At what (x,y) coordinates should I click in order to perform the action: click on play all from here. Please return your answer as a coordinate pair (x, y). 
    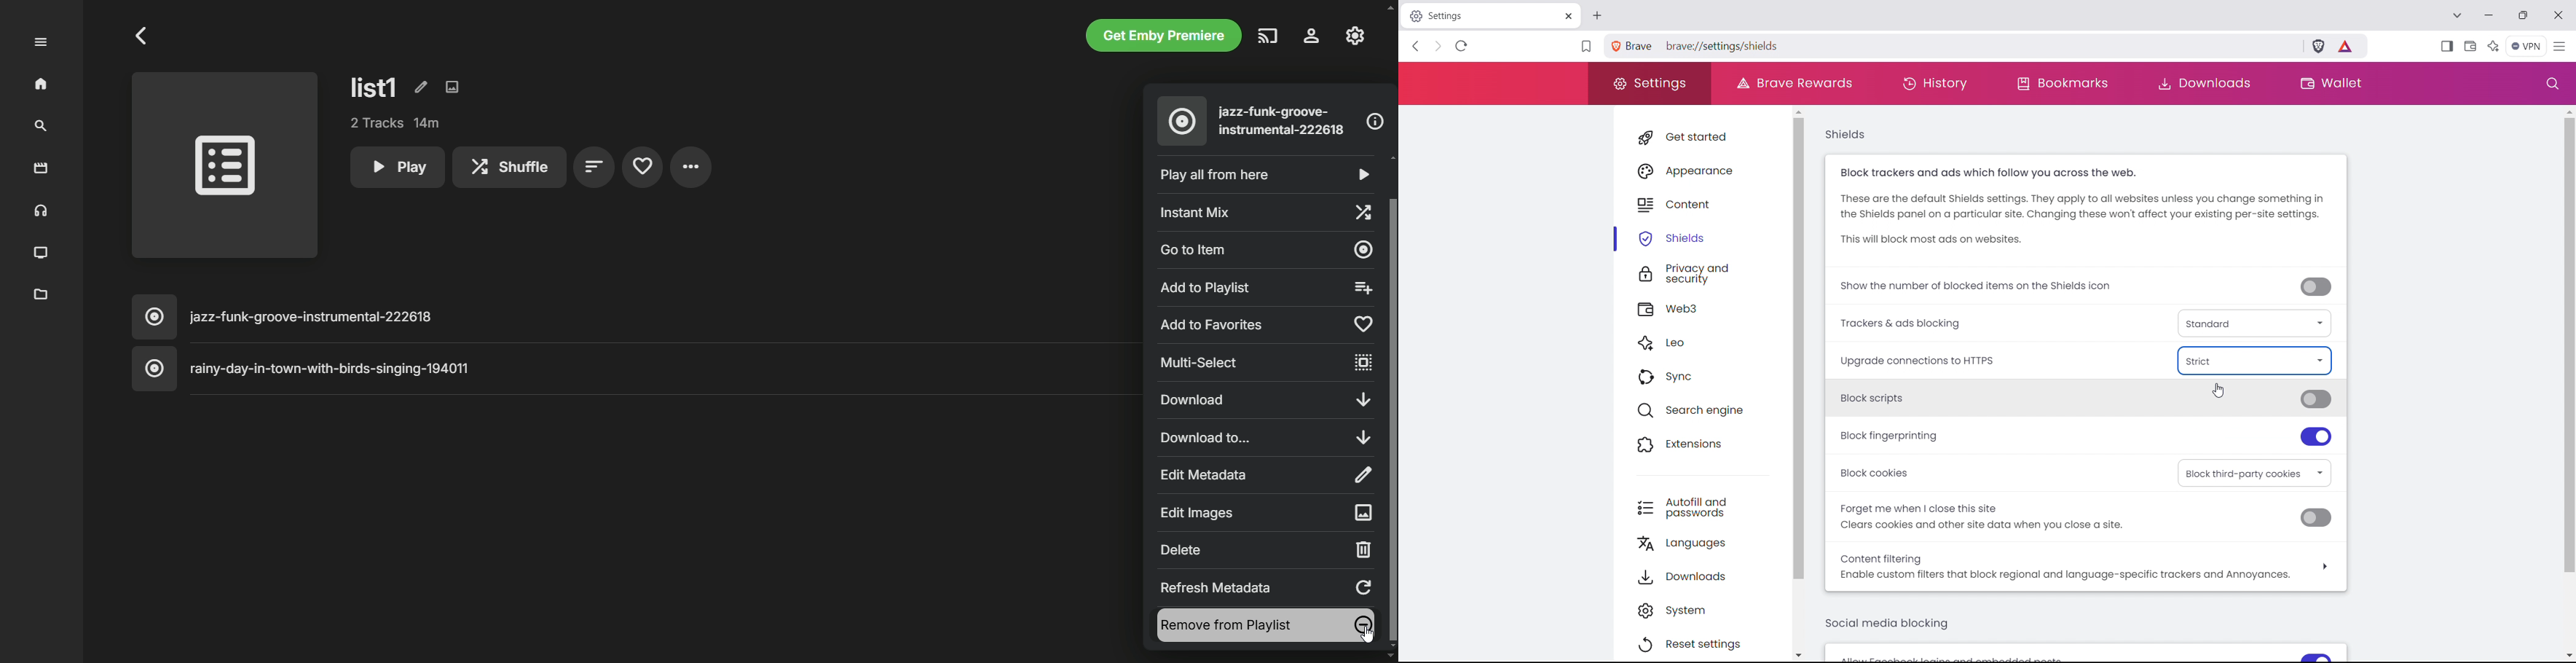
    Looking at the image, I should click on (1262, 175).